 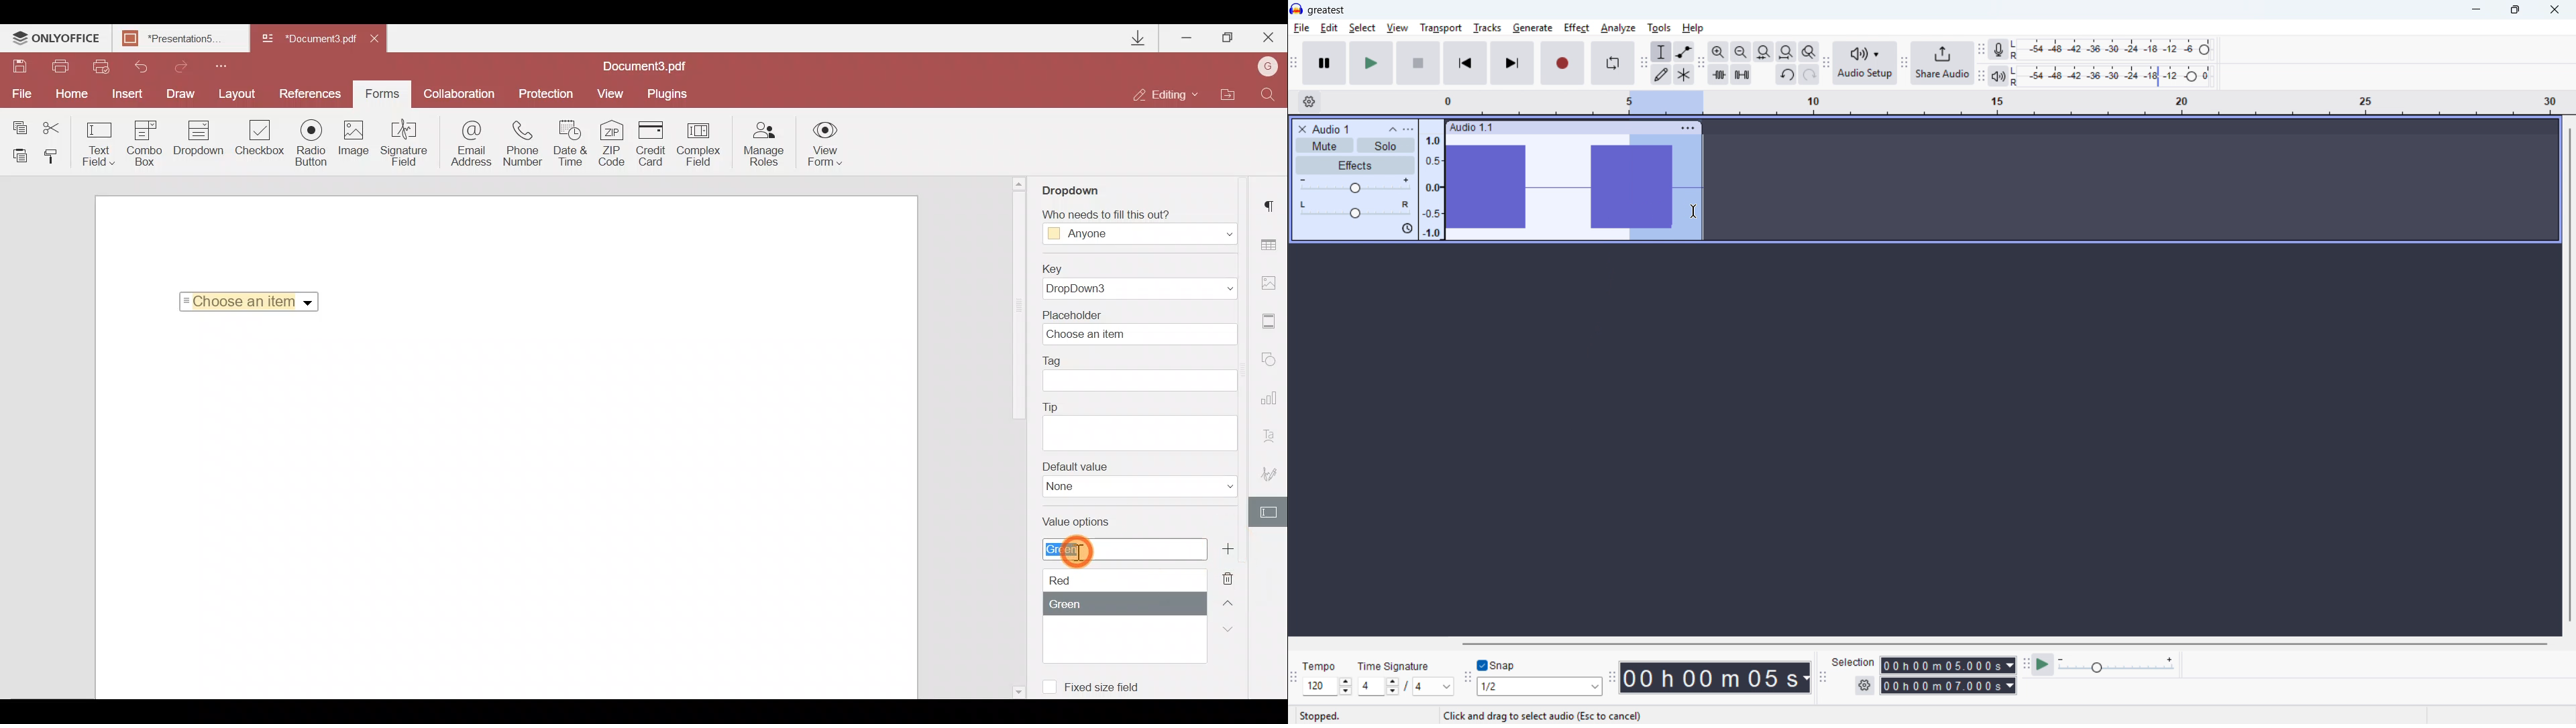 I want to click on Collapse , so click(x=1393, y=129).